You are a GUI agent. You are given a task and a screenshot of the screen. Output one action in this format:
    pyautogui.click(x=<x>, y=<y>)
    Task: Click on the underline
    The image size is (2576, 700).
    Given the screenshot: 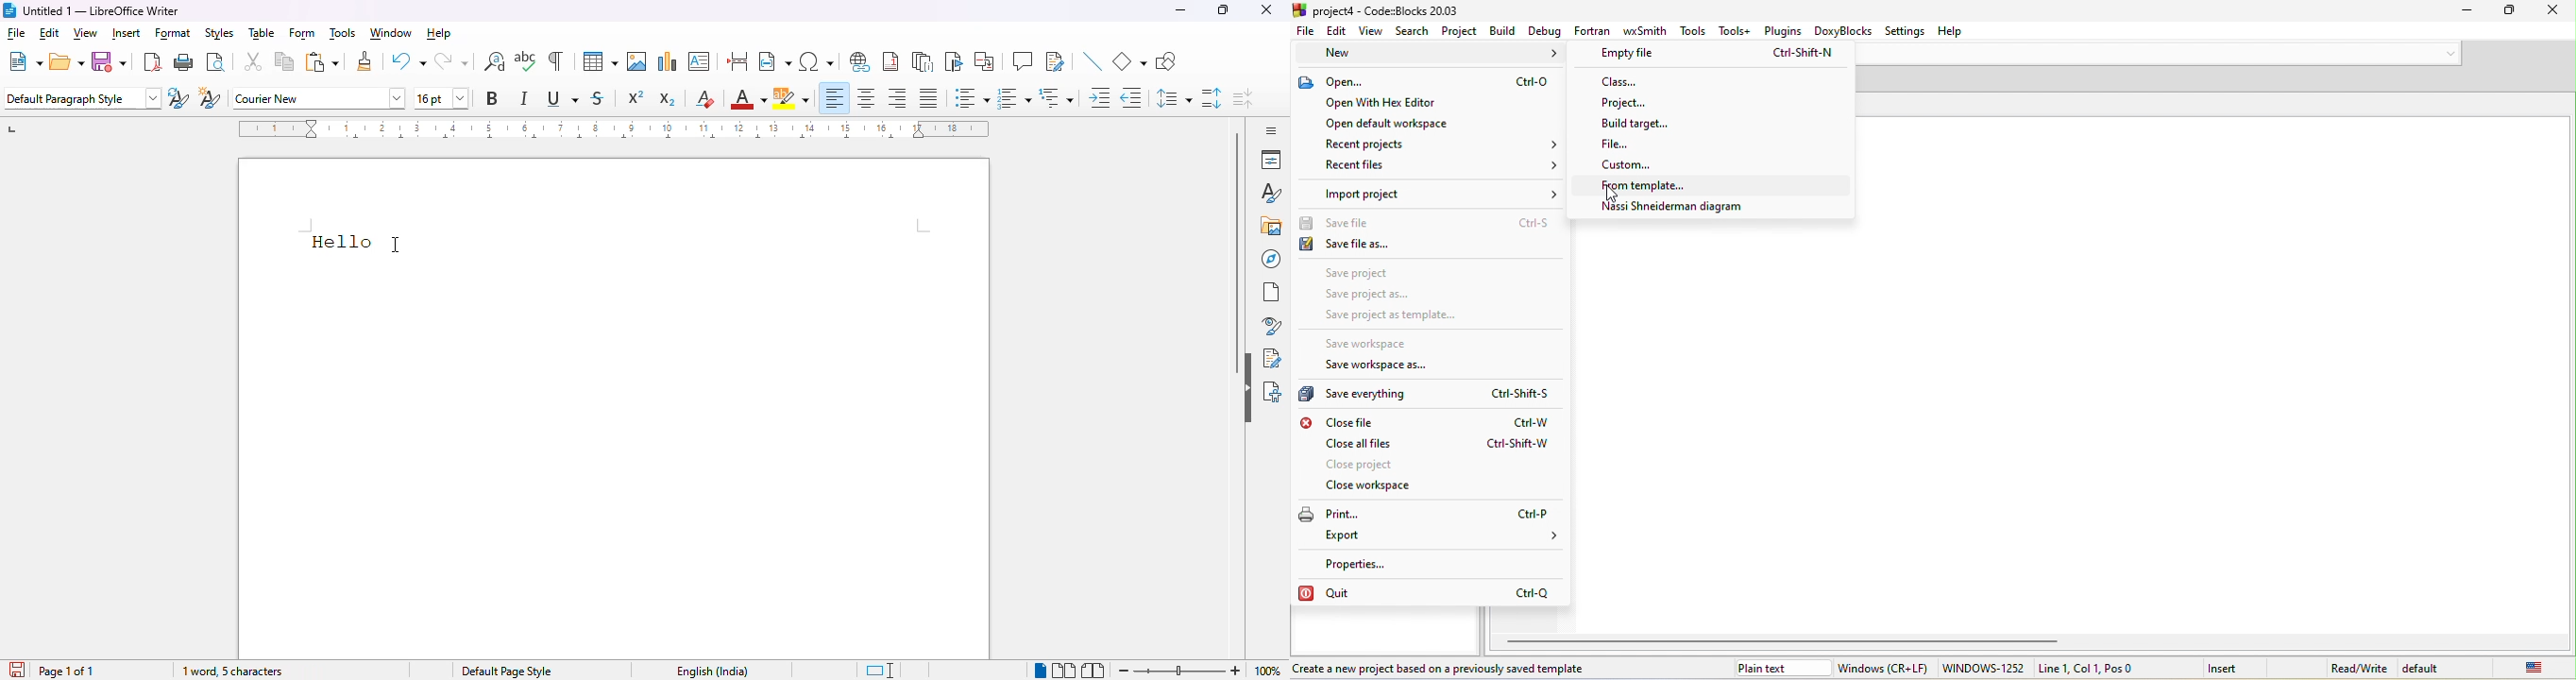 What is the action you would take?
    pyautogui.click(x=562, y=99)
    